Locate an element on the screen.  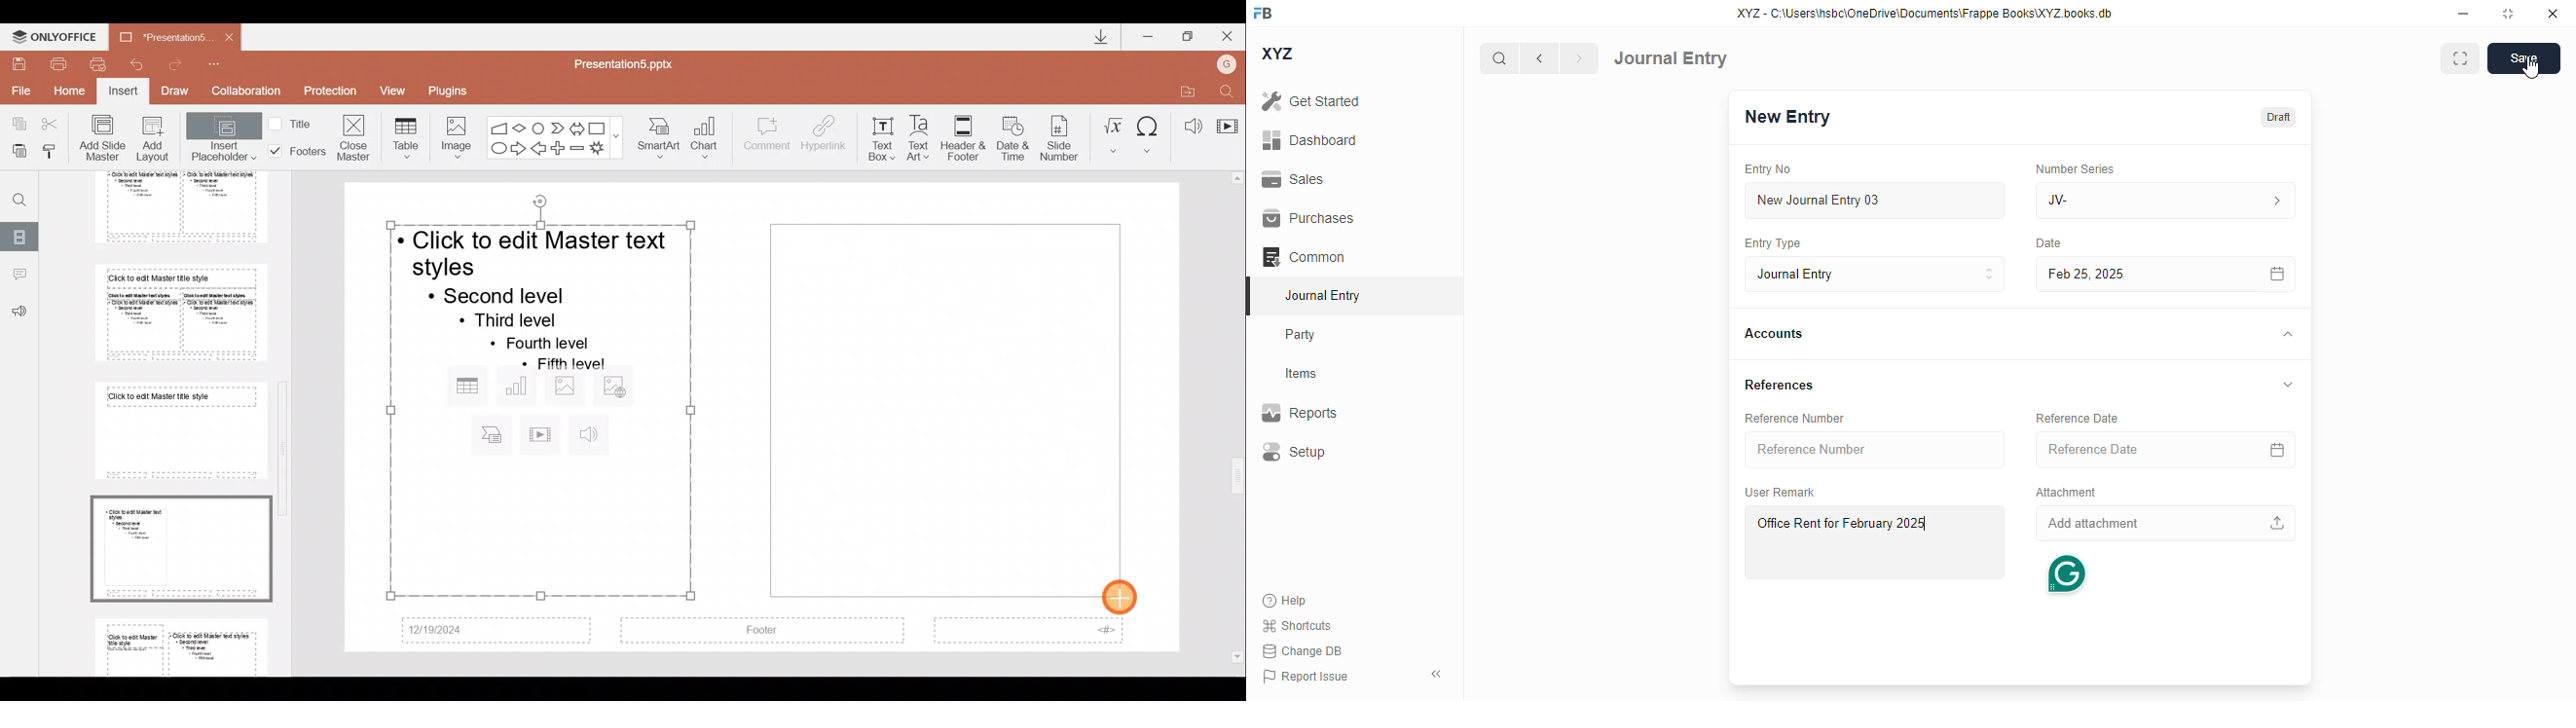
Document name is located at coordinates (155, 36).